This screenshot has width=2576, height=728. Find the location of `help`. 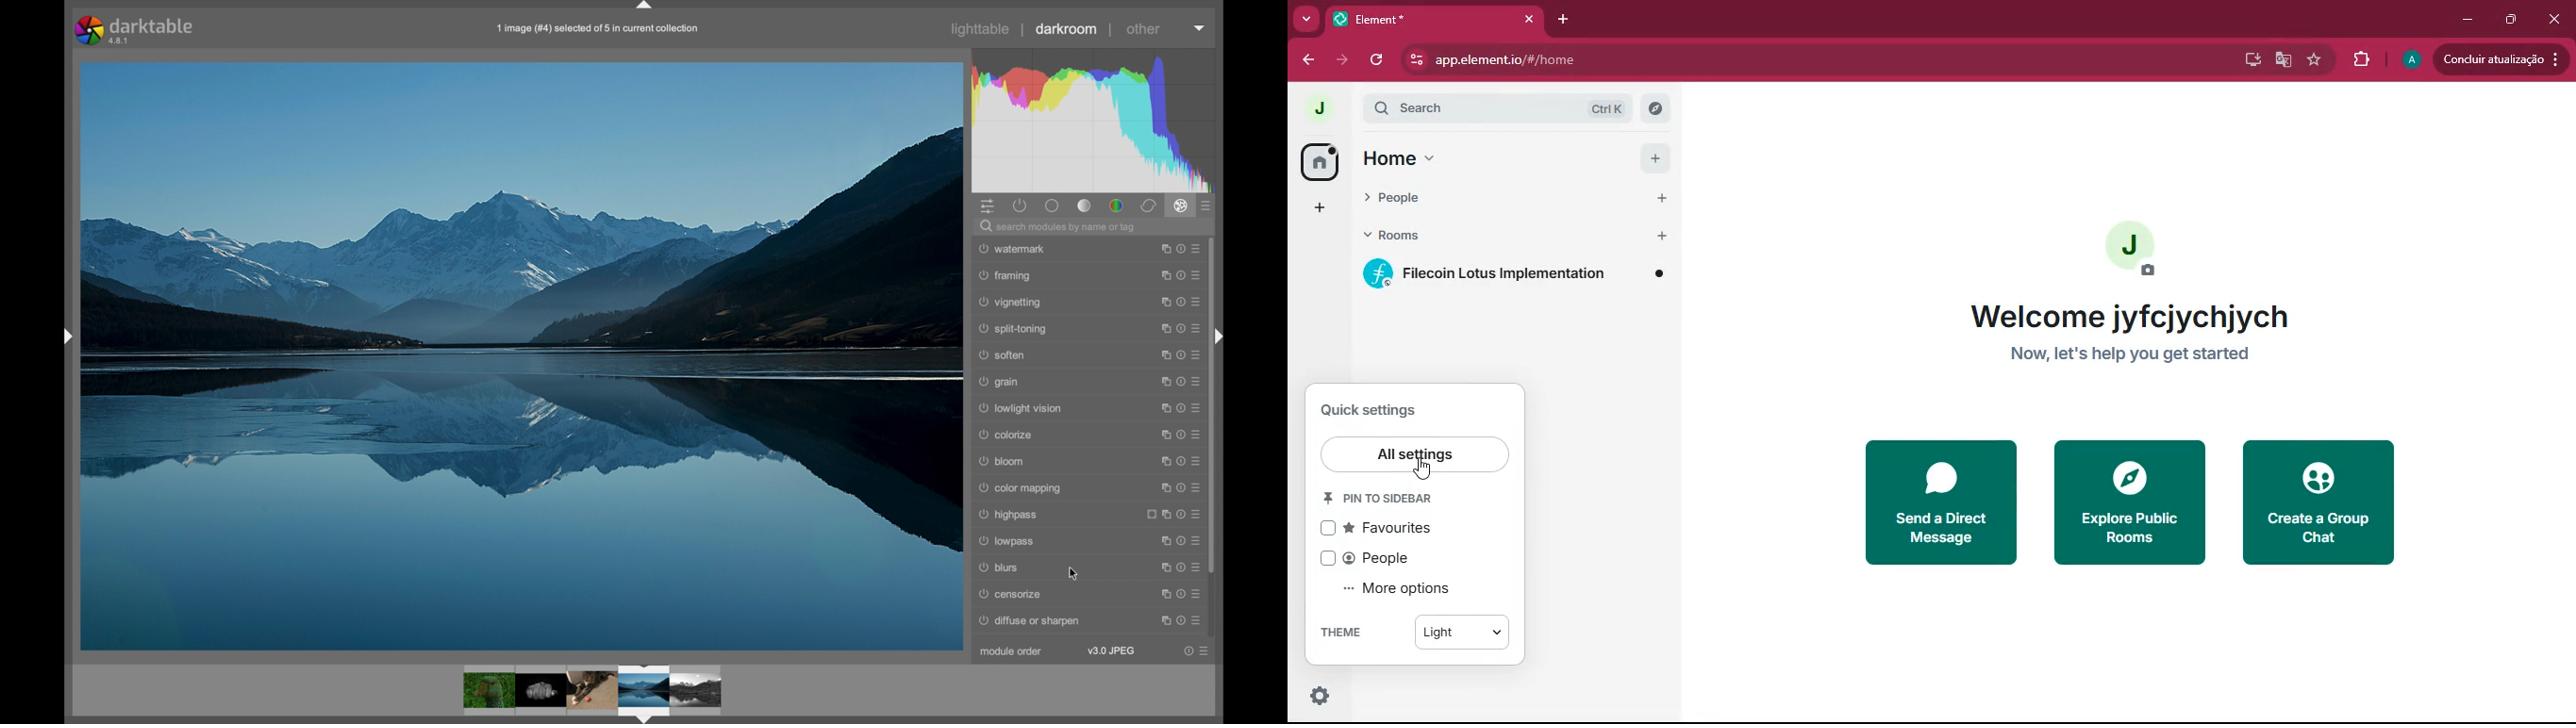

help is located at coordinates (1179, 408).